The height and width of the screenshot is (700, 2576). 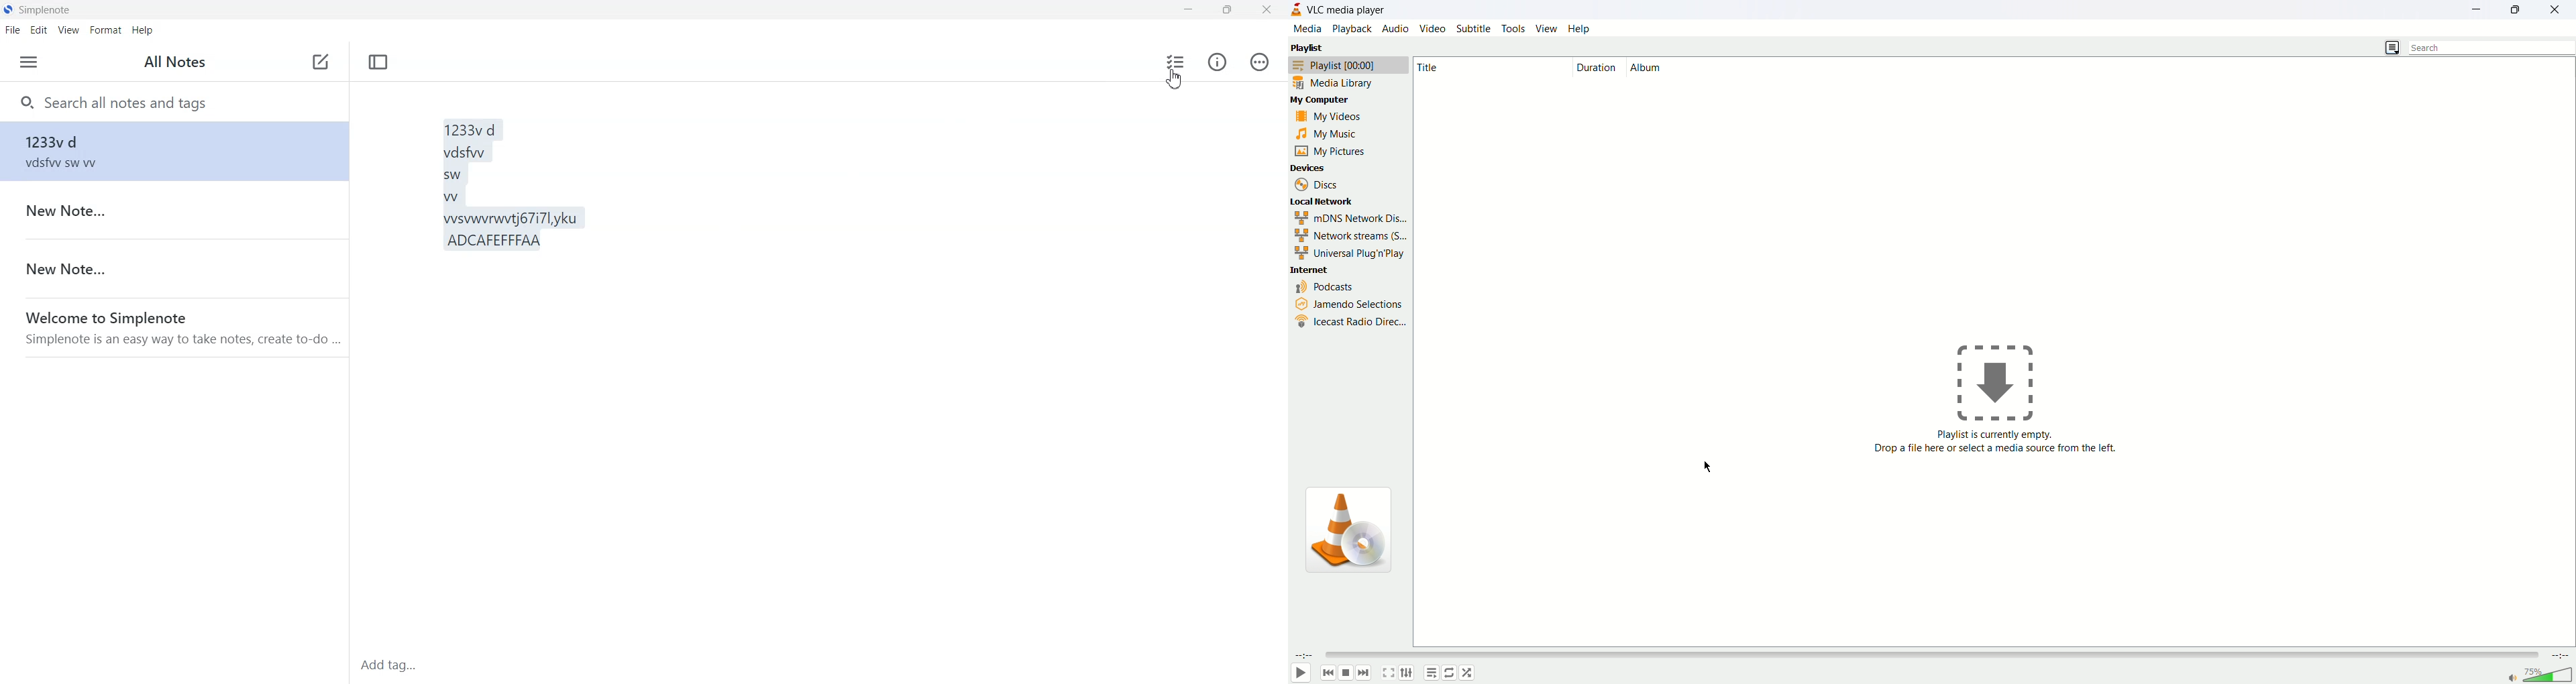 What do you see at coordinates (1173, 81) in the screenshot?
I see `Cursor` at bounding box center [1173, 81].